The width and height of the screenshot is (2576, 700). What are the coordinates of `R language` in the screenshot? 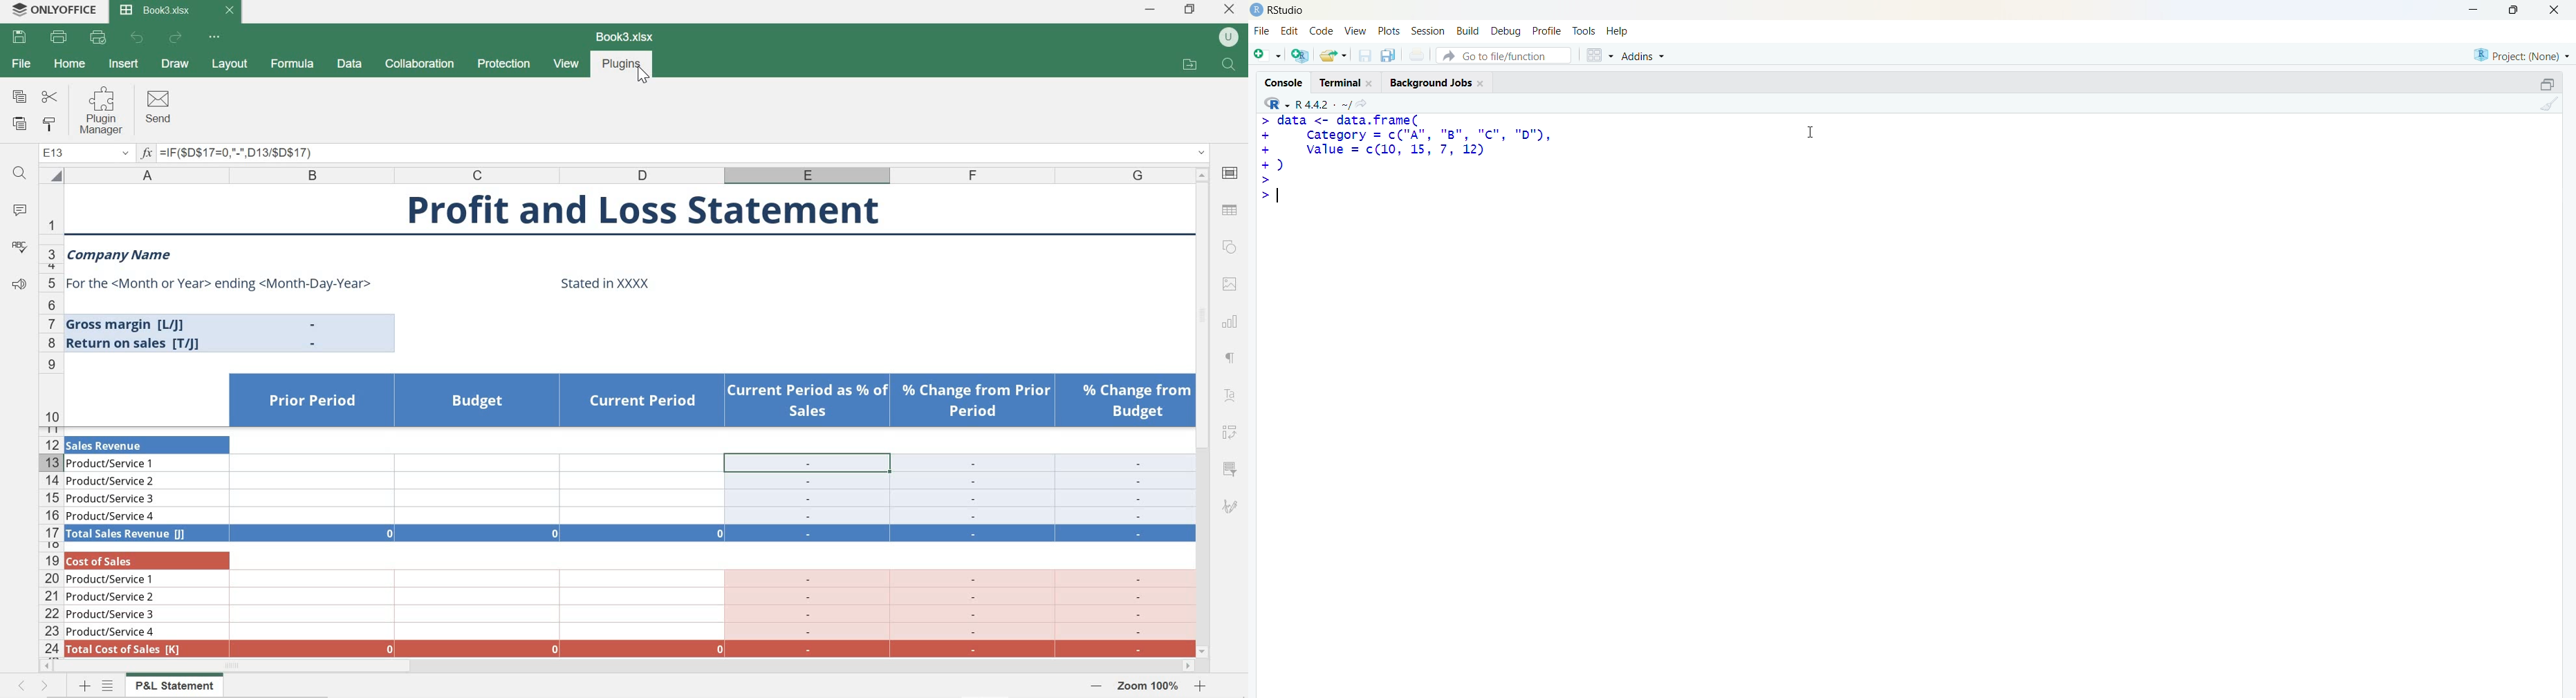 It's located at (1278, 104).